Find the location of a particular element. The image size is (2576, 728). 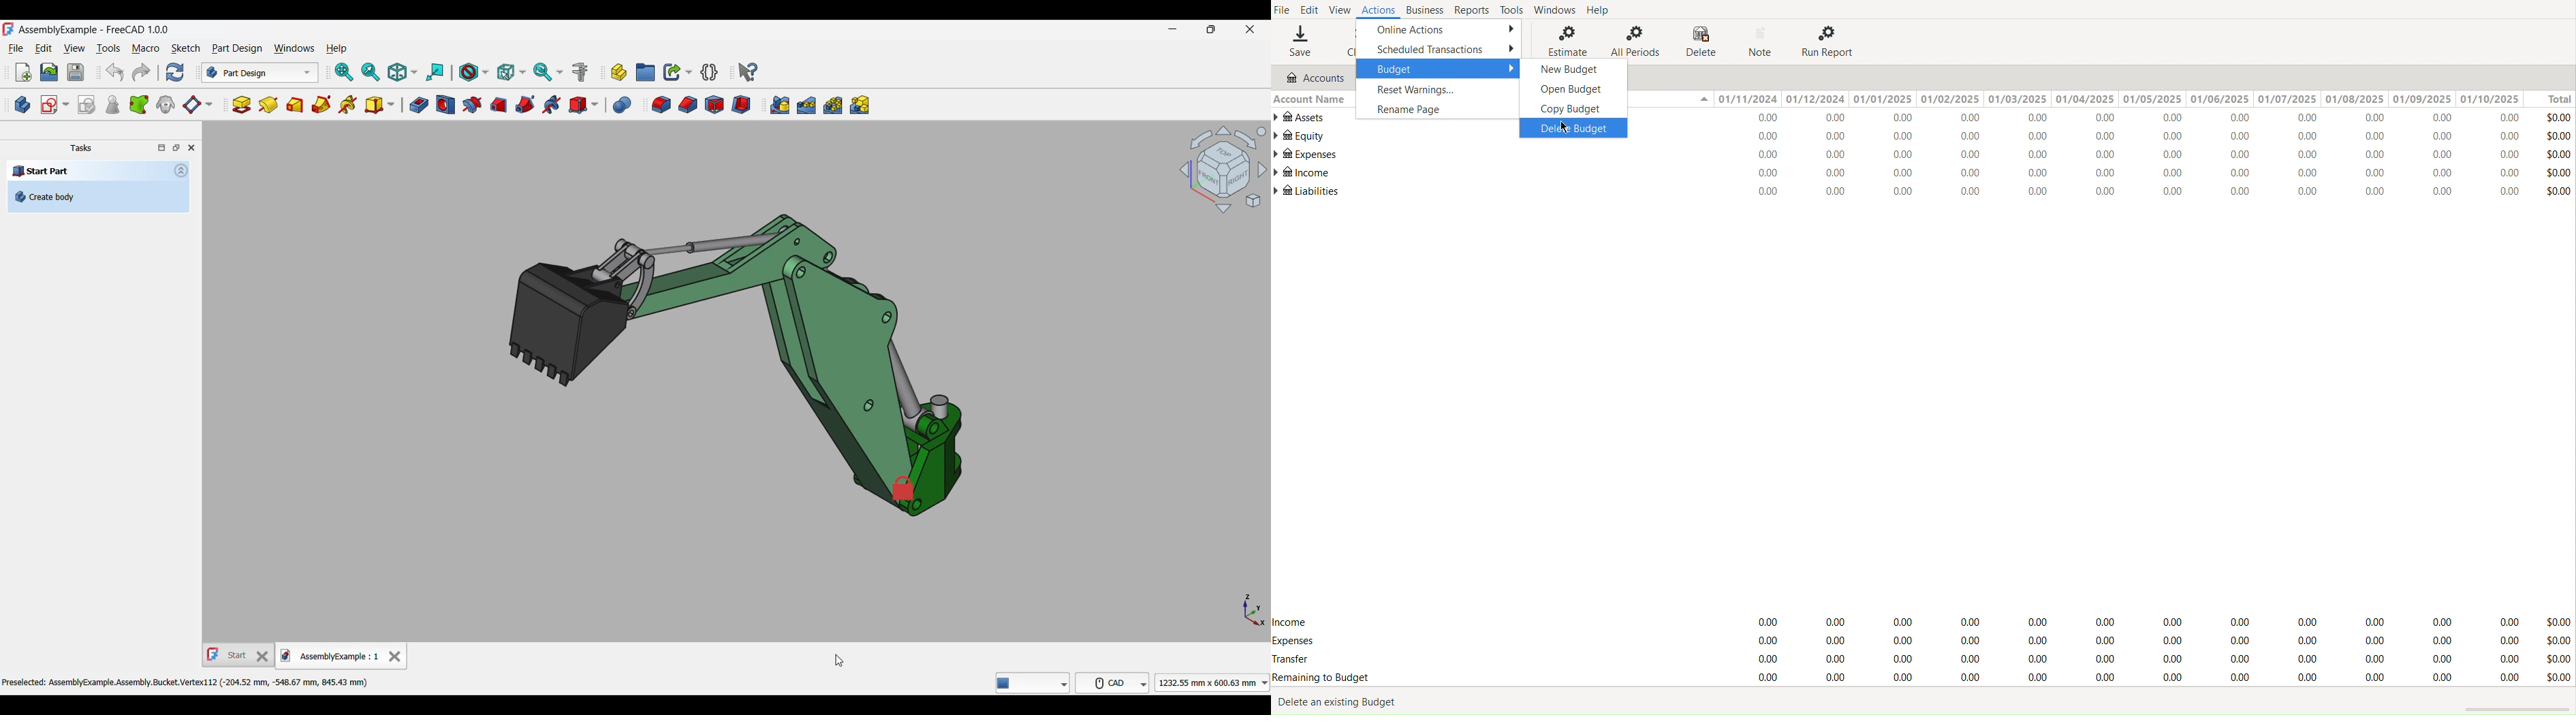

Reports is located at coordinates (1471, 10).